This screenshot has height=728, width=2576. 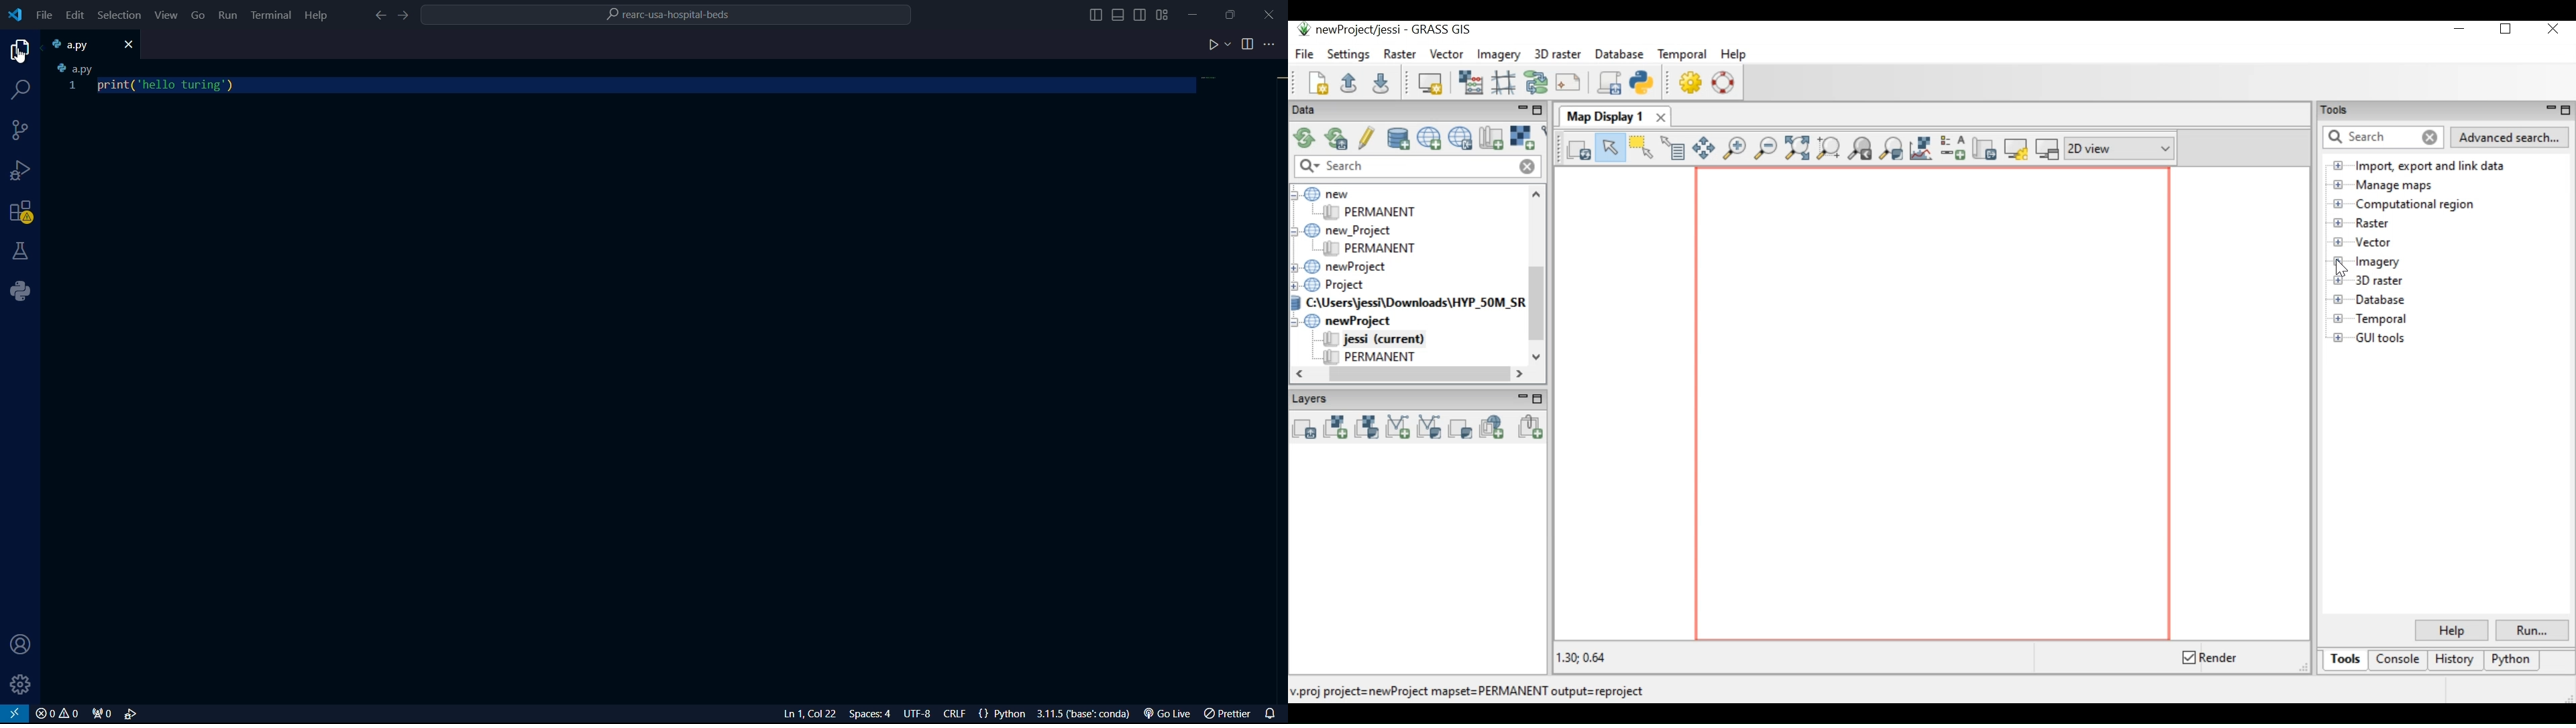 What do you see at coordinates (127, 44) in the screenshot?
I see `close file` at bounding box center [127, 44].